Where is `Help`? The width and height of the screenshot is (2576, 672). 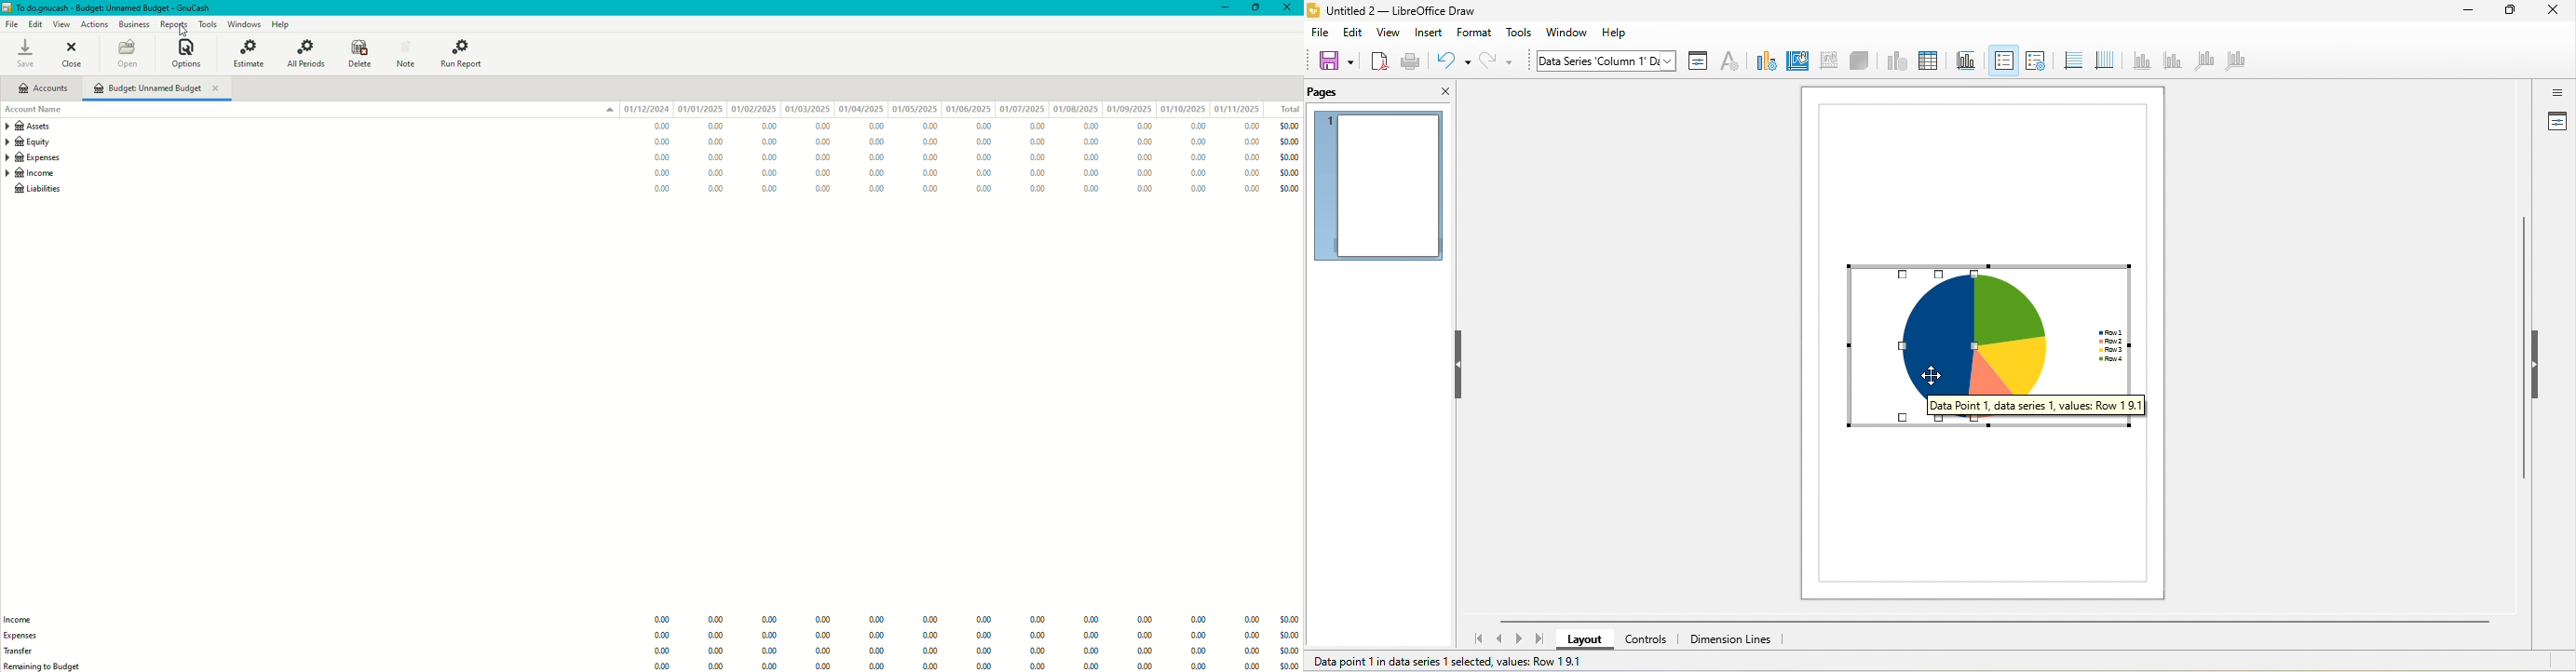
Help is located at coordinates (281, 24).